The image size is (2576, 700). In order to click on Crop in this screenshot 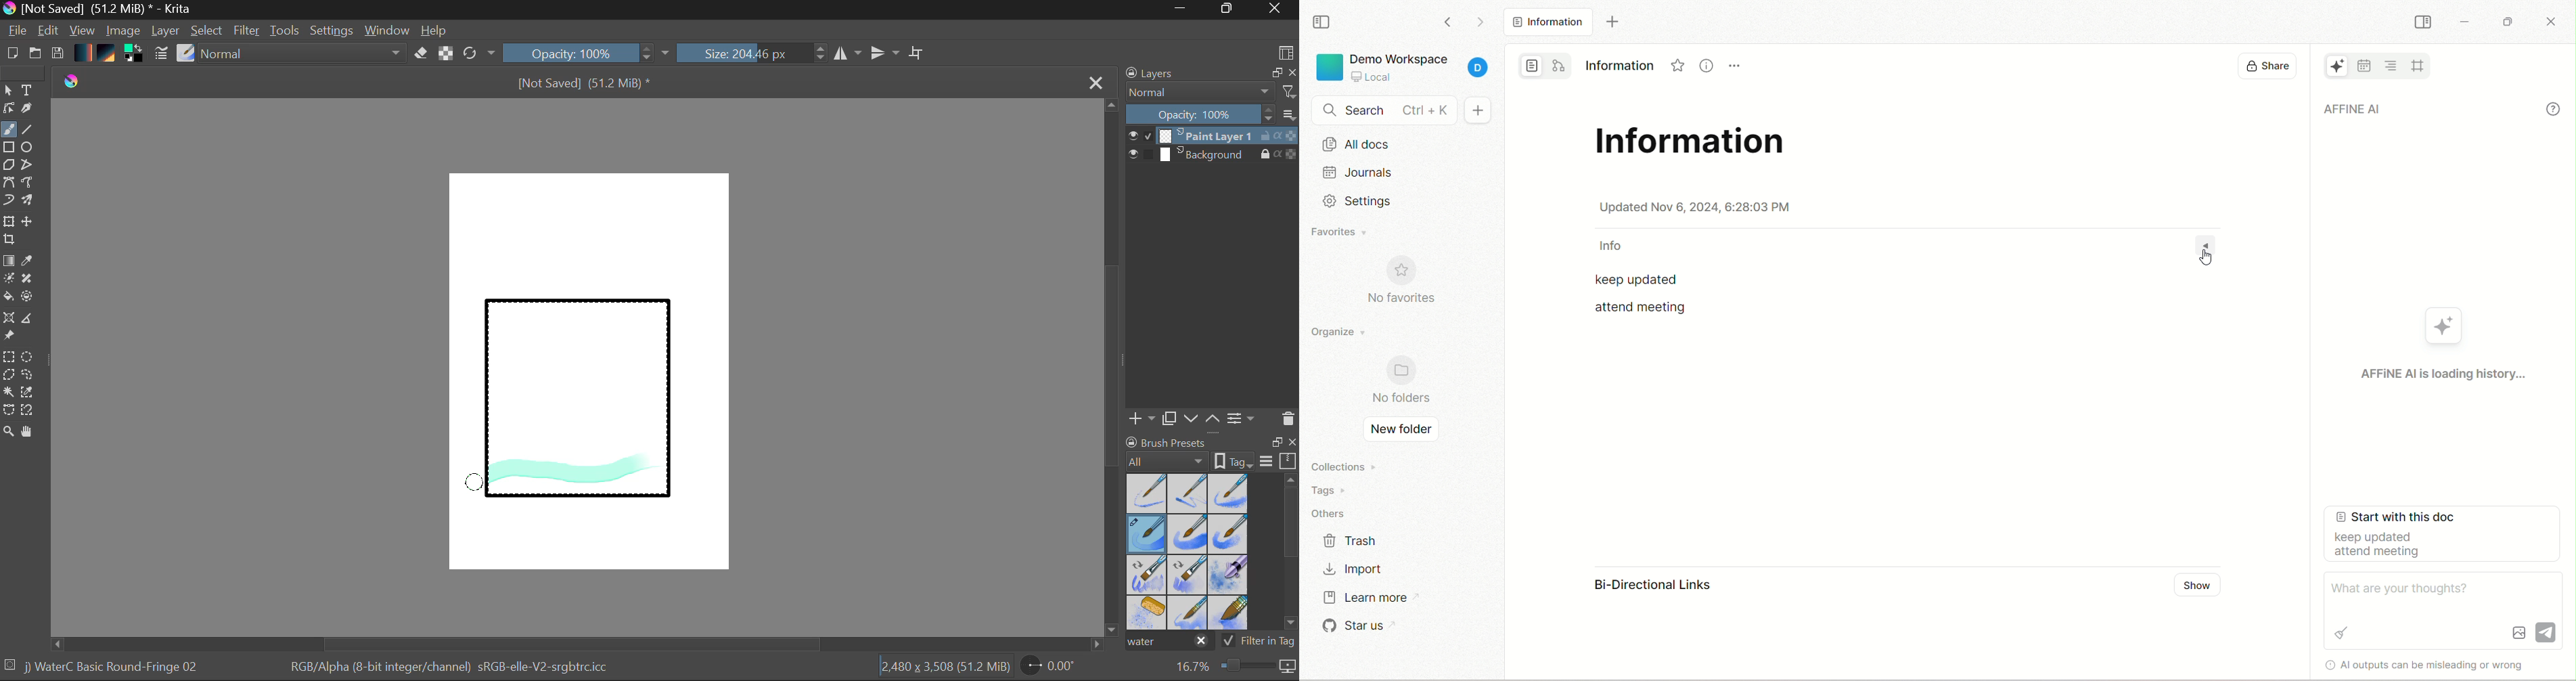, I will do `click(918, 53)`.